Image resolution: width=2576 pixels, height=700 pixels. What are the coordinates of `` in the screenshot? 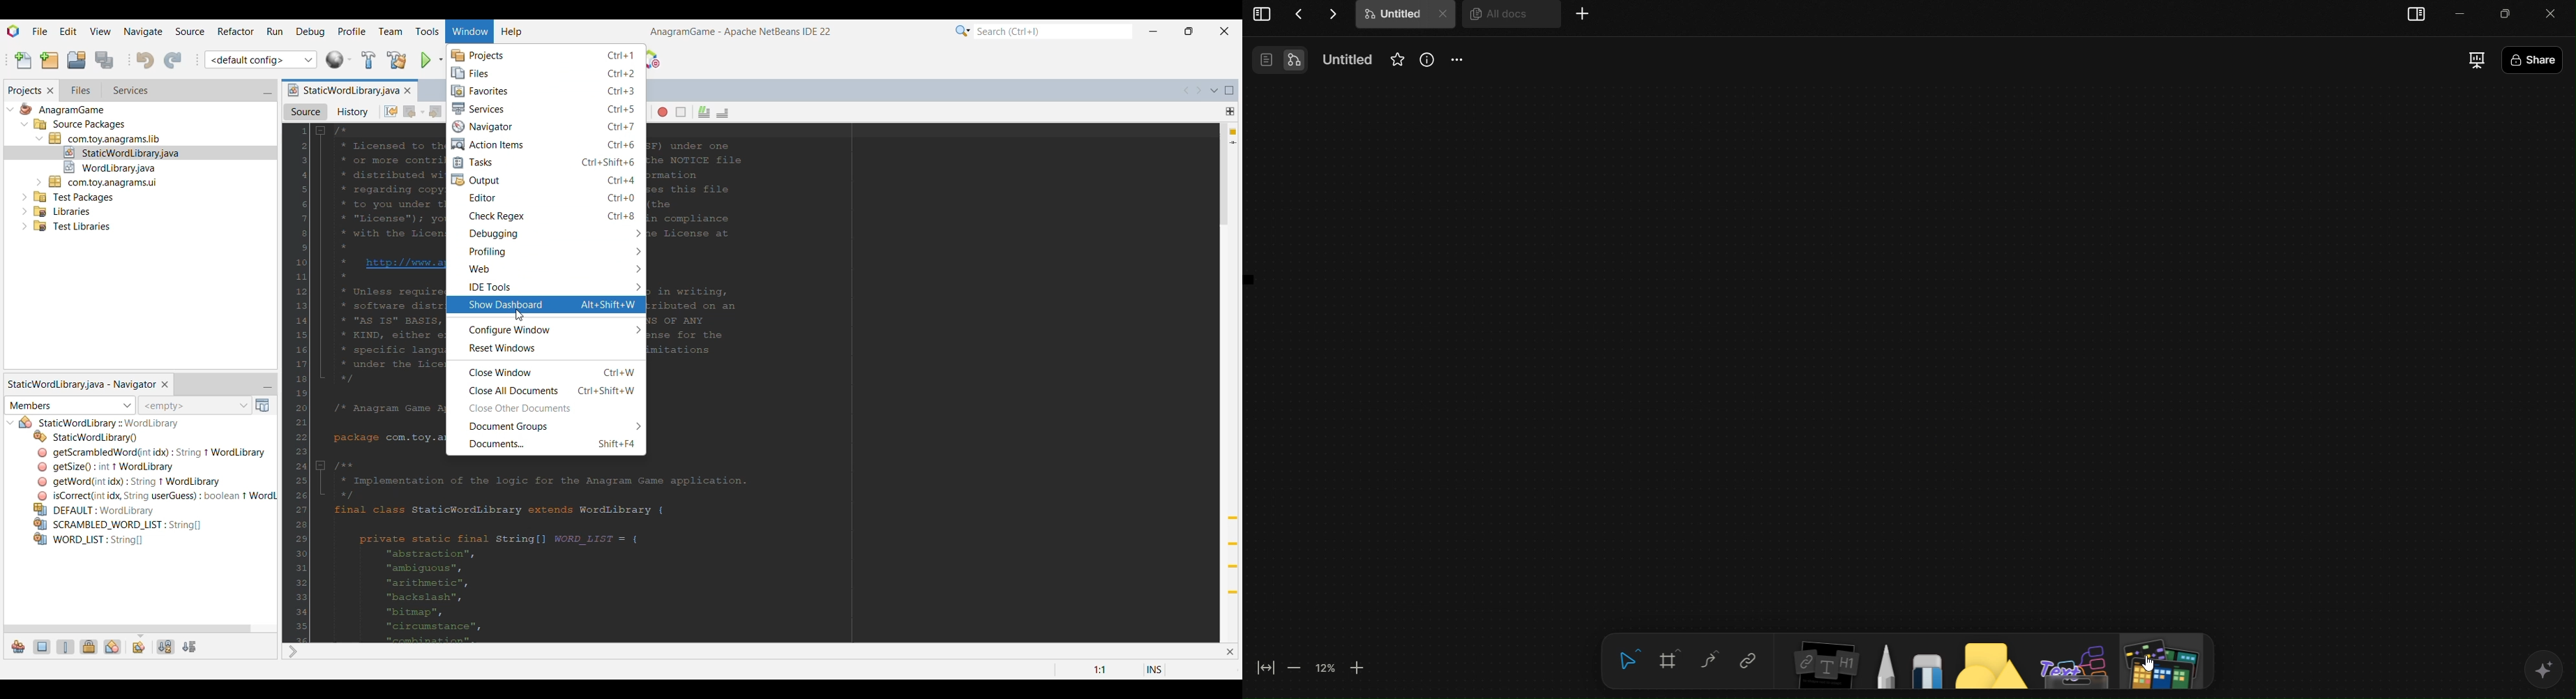 It's located at (89, 541).